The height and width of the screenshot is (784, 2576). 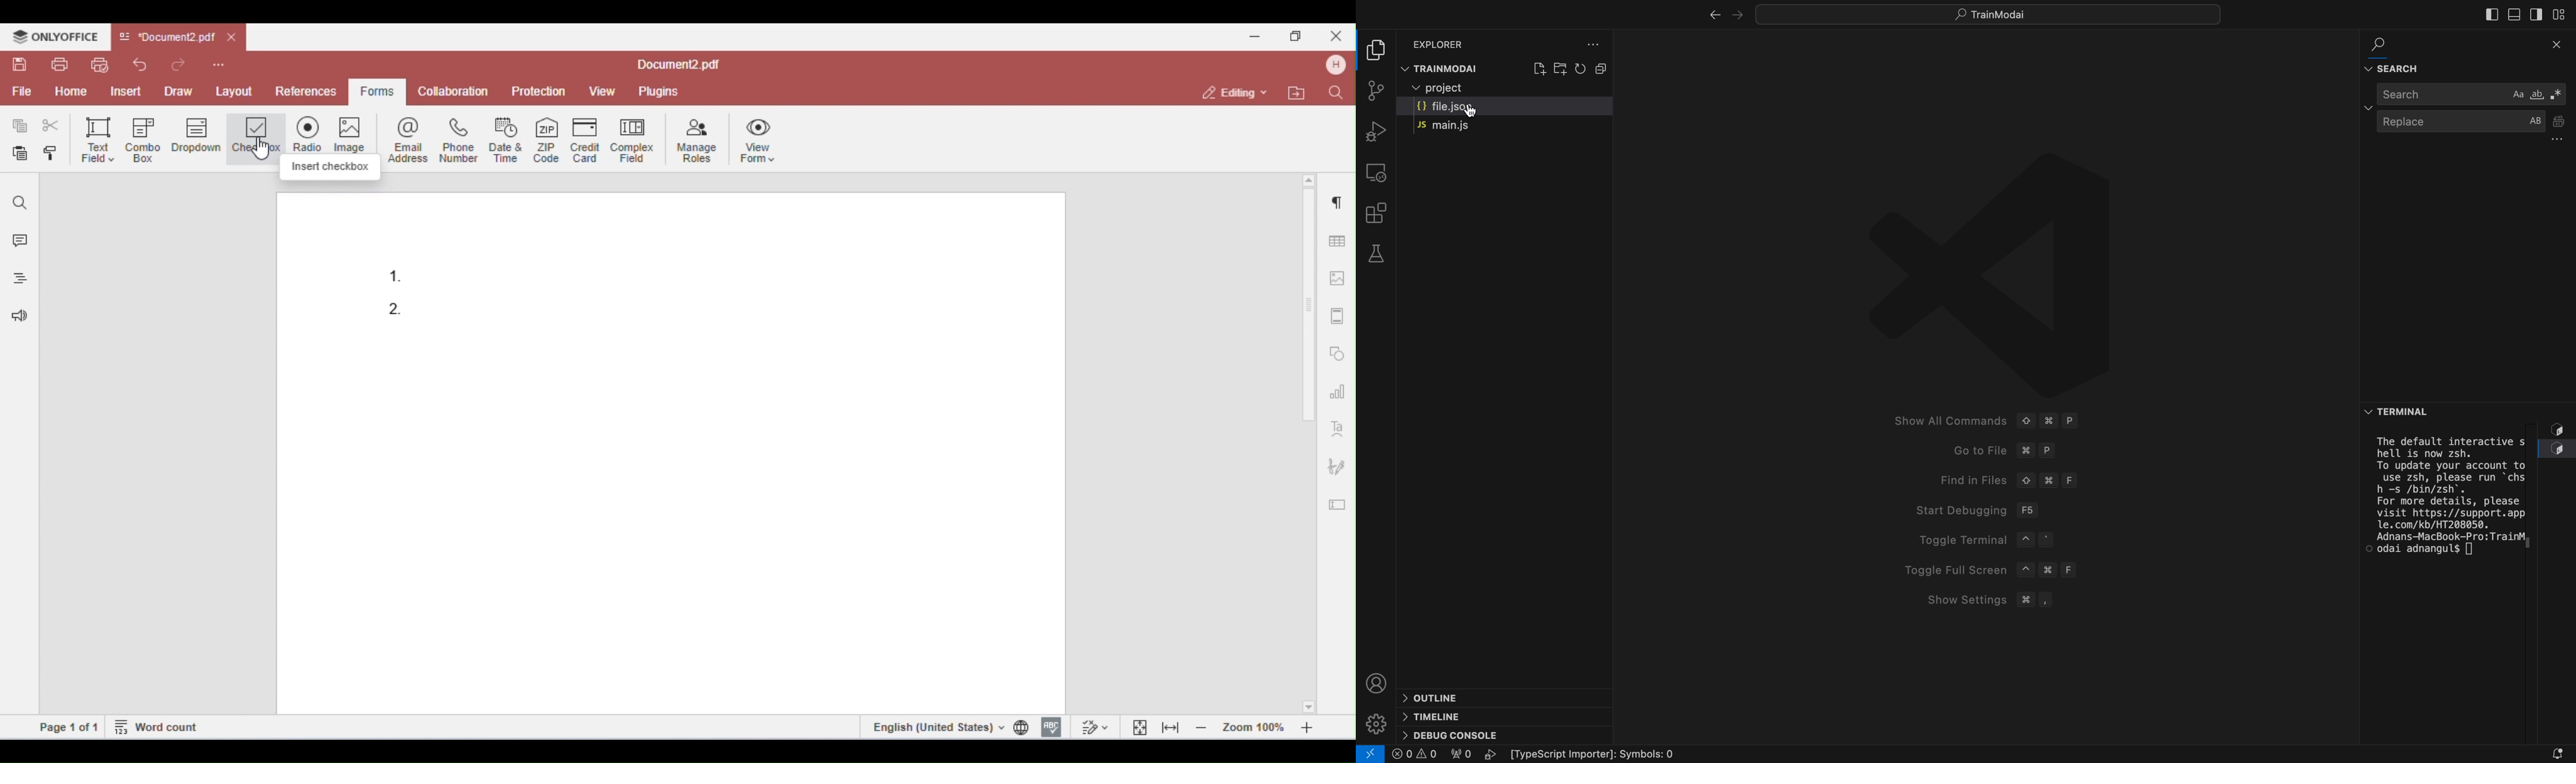 I want to click on , so click(x=1603, y=68).